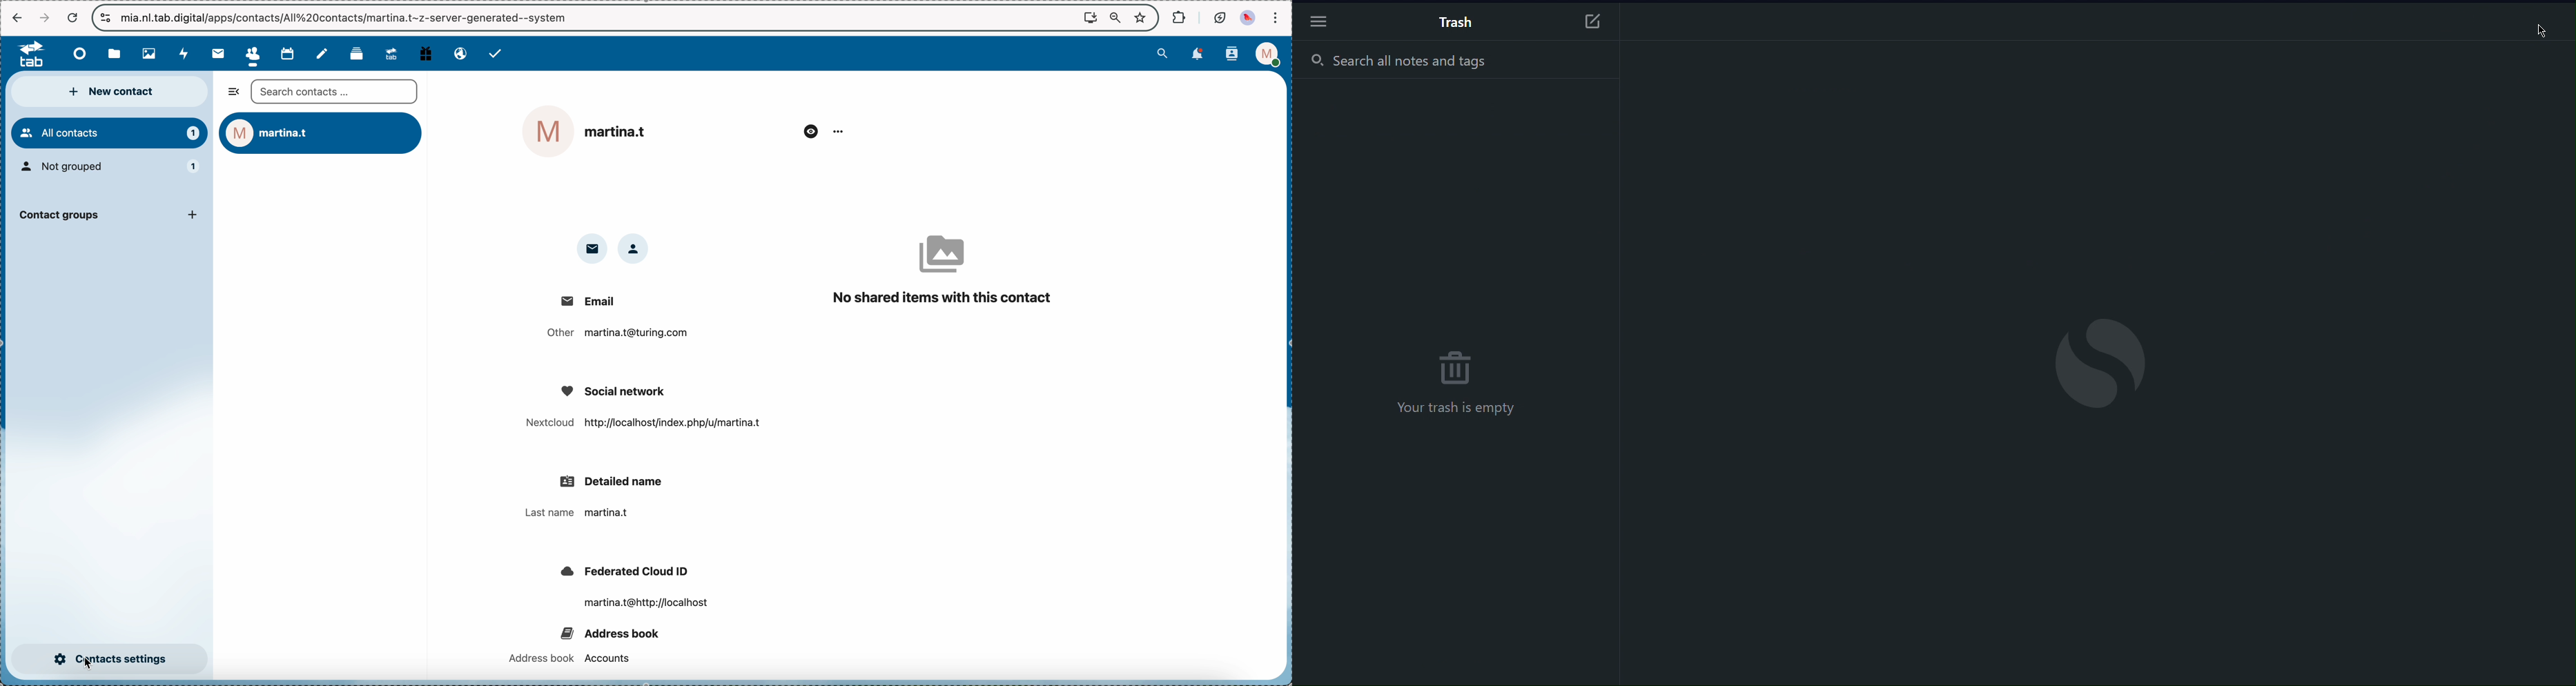 The height and width of the screenshot is (700, 2576). What do you see at coordinates (187, 53) in the screenshot?
I see `activity` at bounding box center [187, 53].